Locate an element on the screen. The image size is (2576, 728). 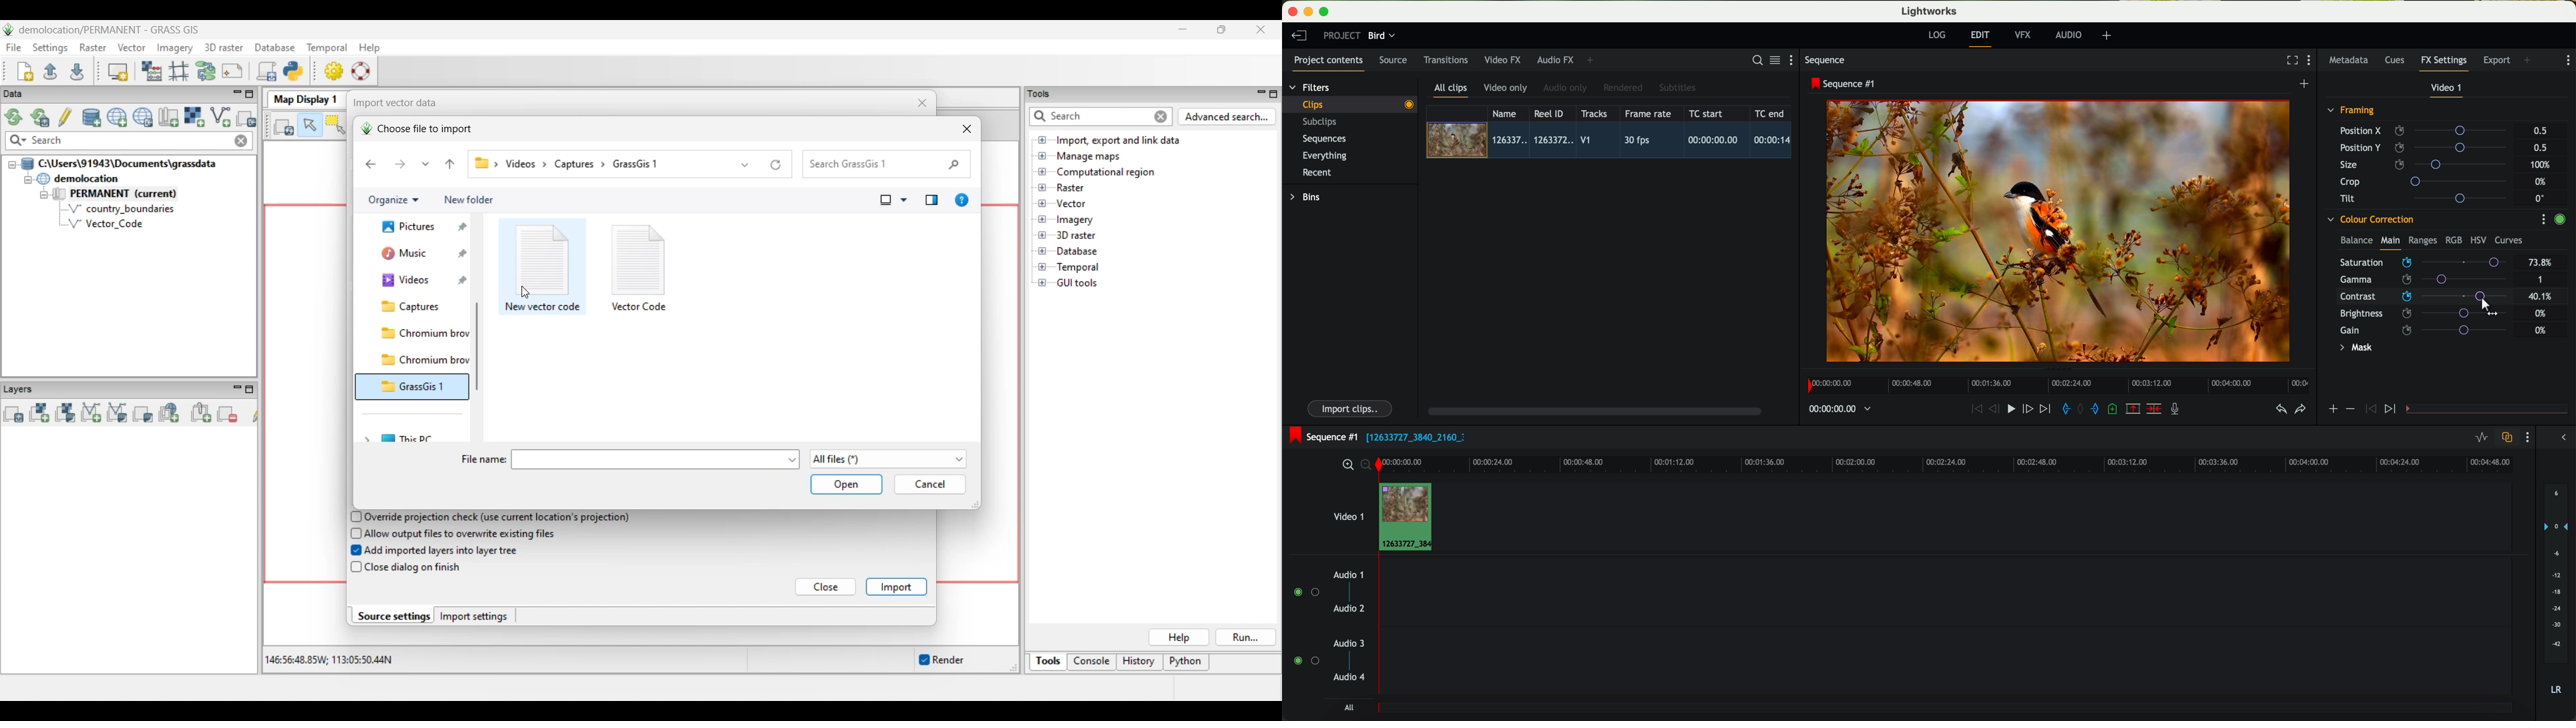
add 'out' mark is located at coordinates (2100, 408).